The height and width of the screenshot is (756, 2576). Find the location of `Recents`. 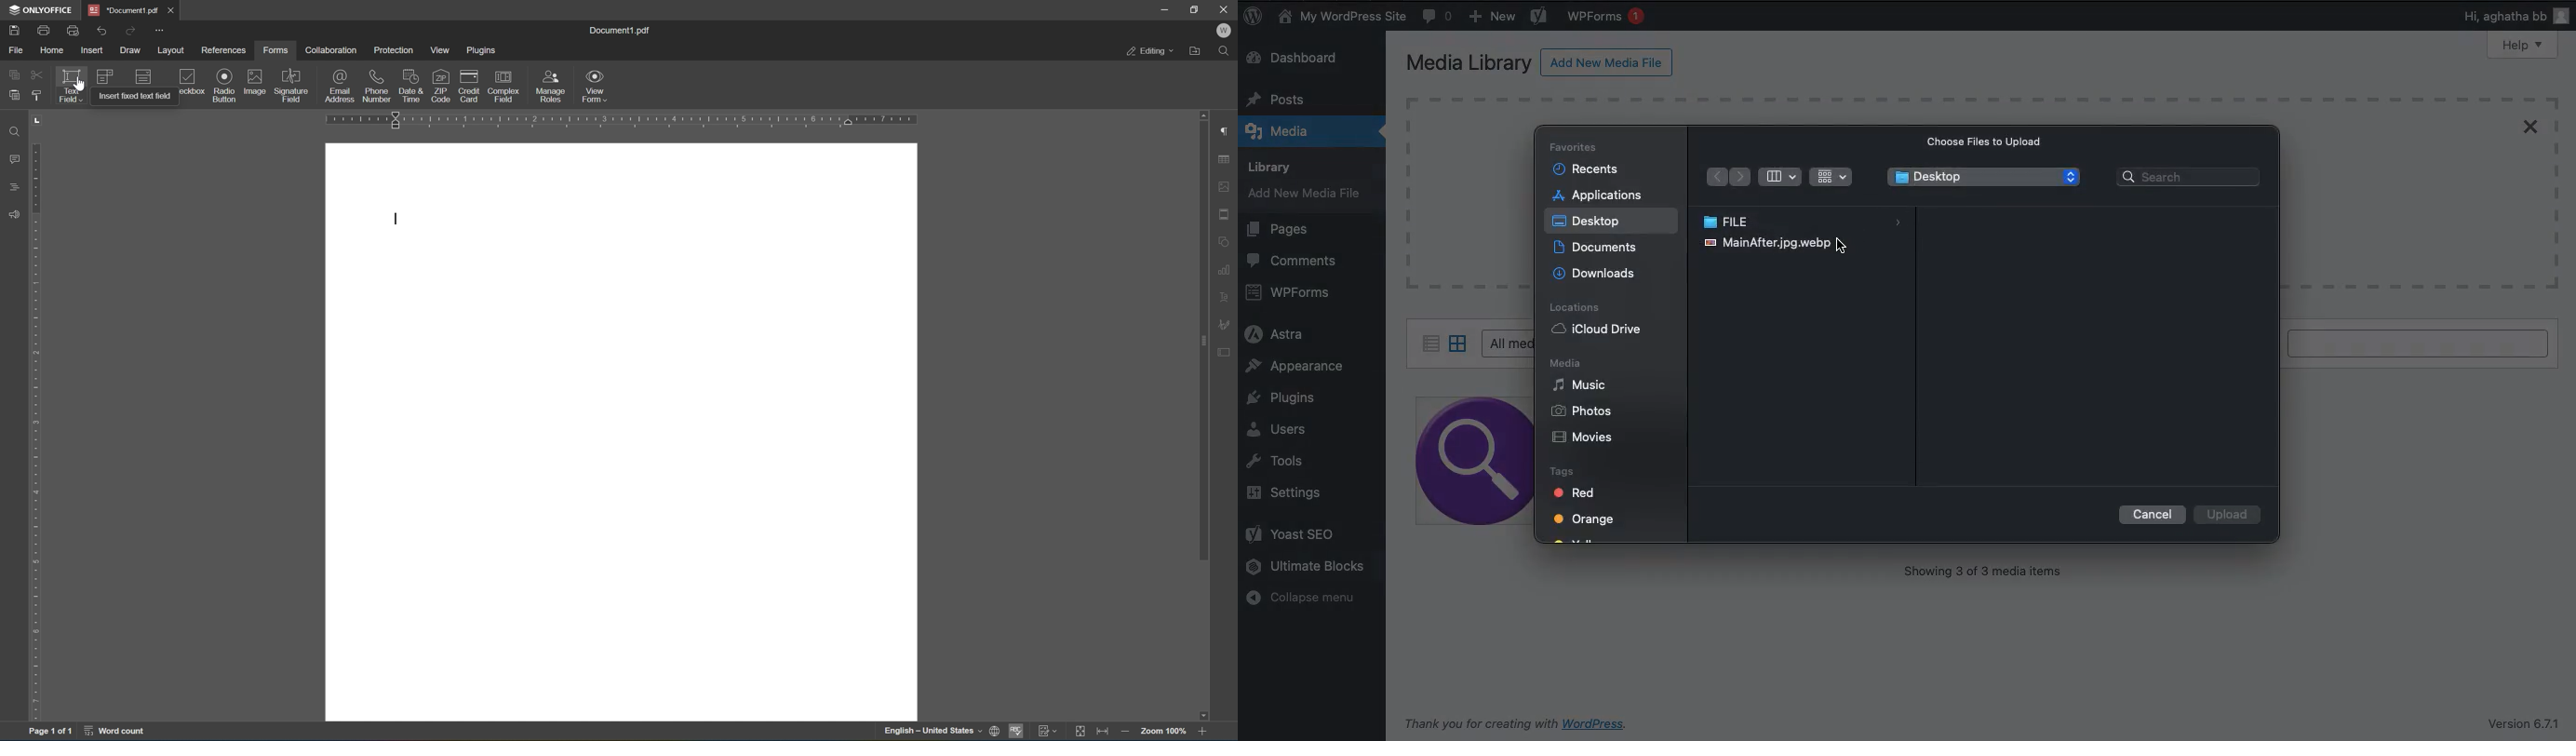

Recents is located at coordinates (1584, 170).